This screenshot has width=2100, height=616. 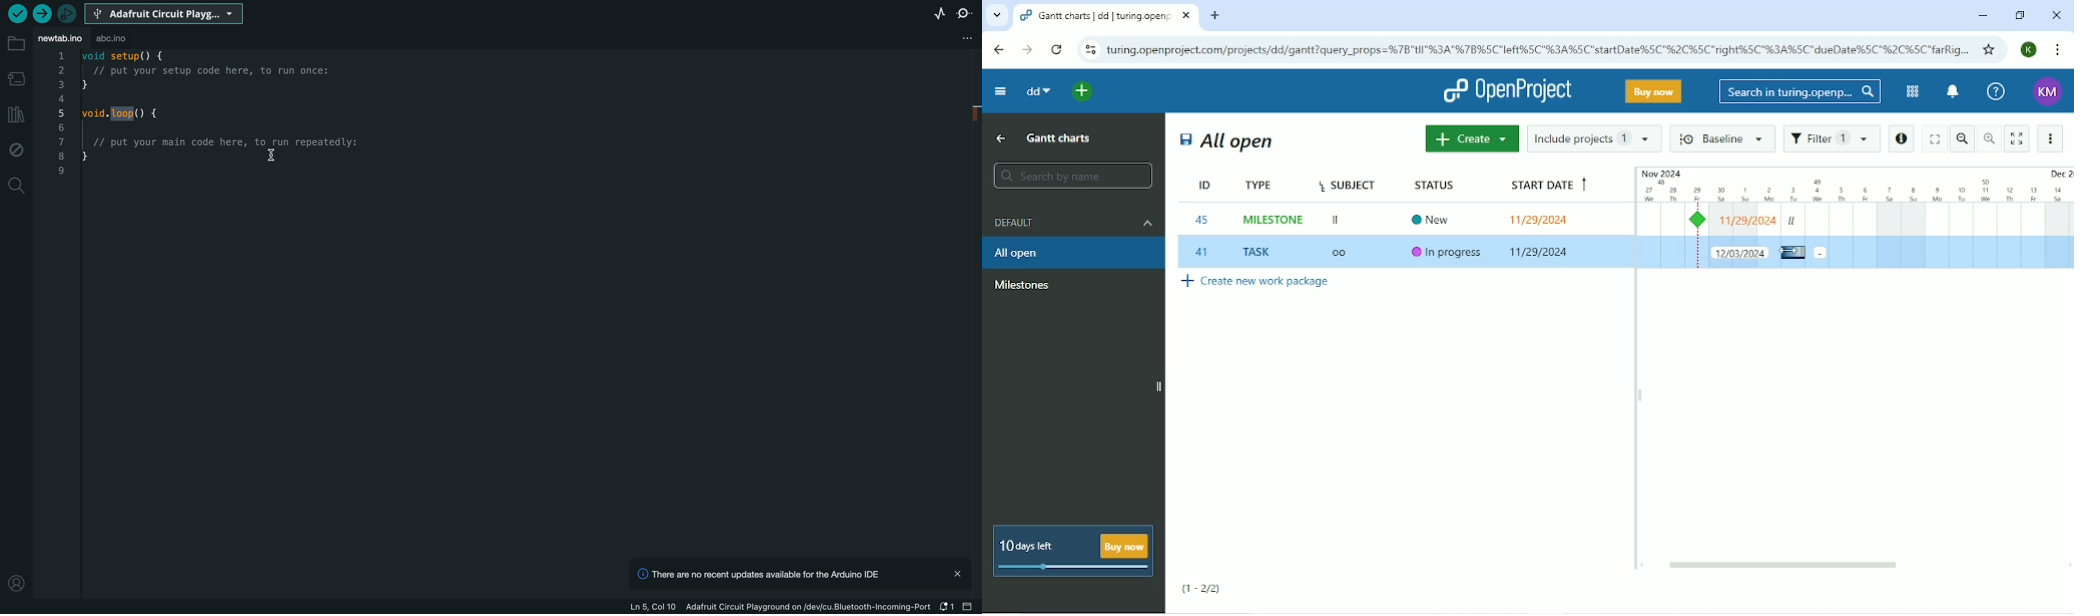 What do you see at coordinates (1911, 91) in the screenshot?
I see `Modules` at bounding box center [1911, 91].